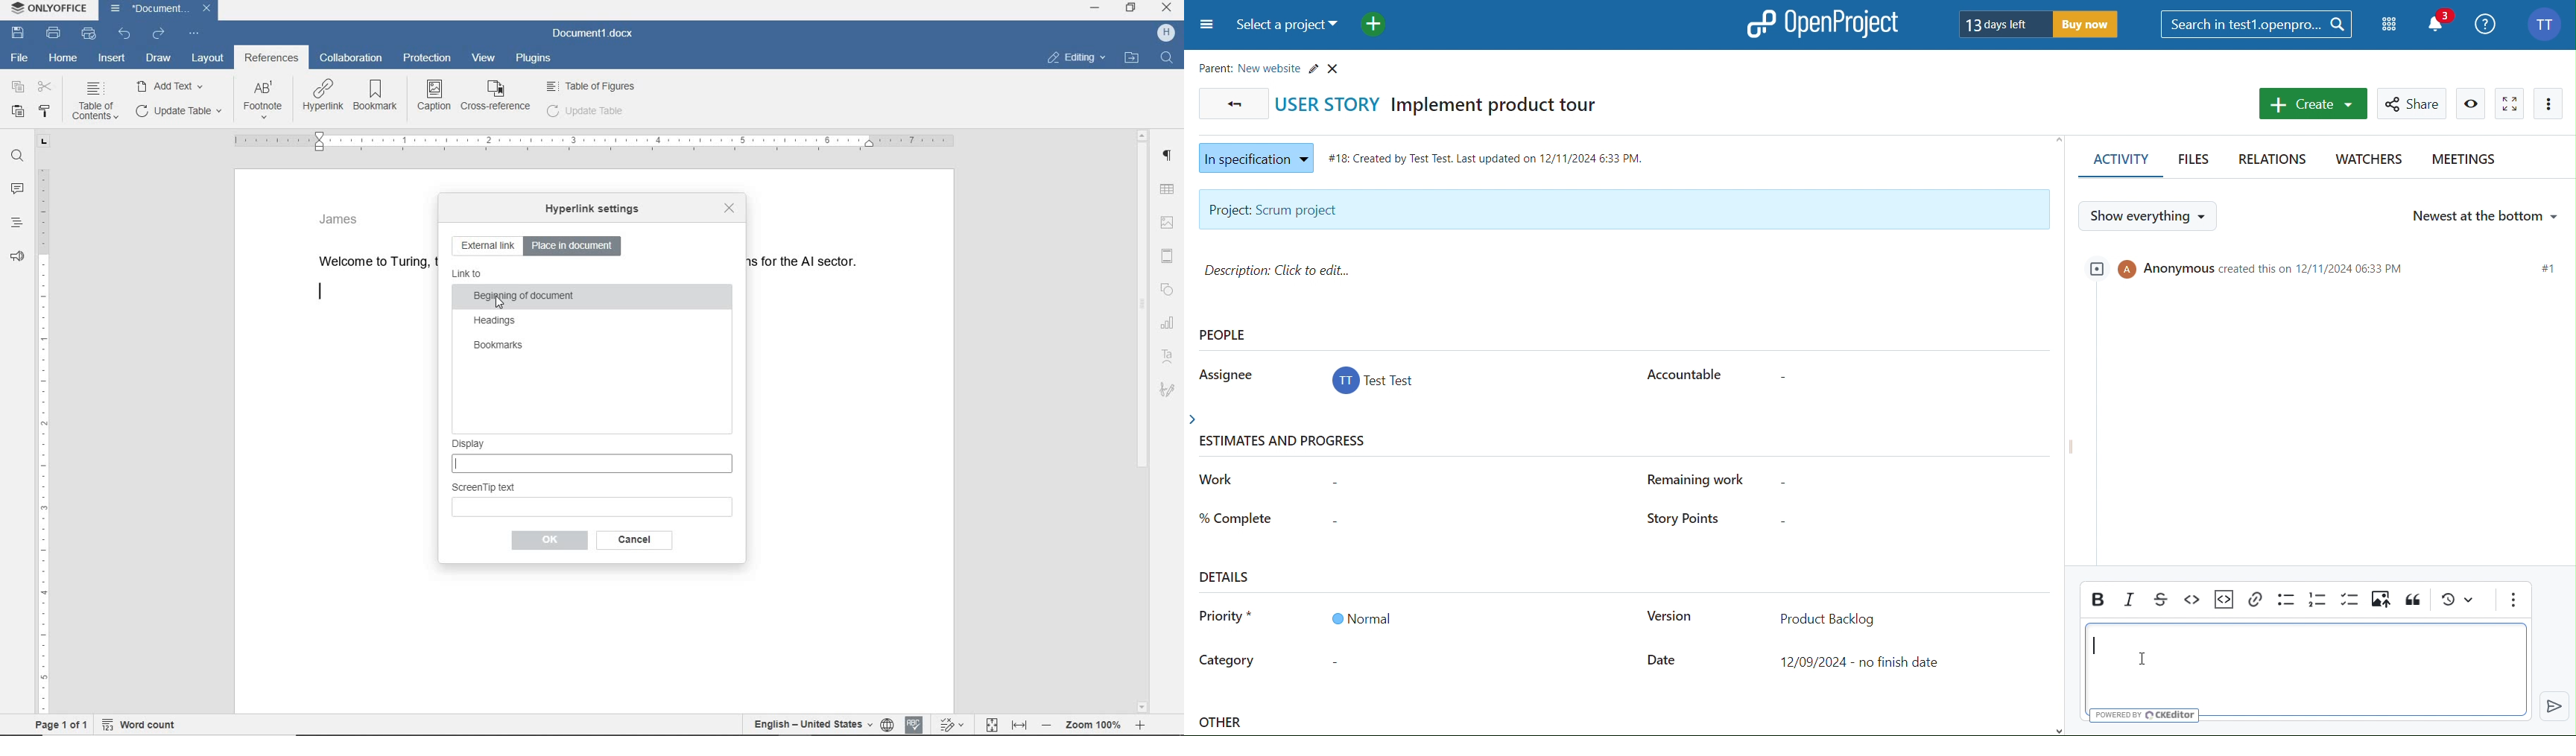 The height and width of the screenshot is (756, 2576). What do you see at coordinates (263, 103) in the screenshot?
I see `FOOTNOTE` at bounding box center [263, 103].